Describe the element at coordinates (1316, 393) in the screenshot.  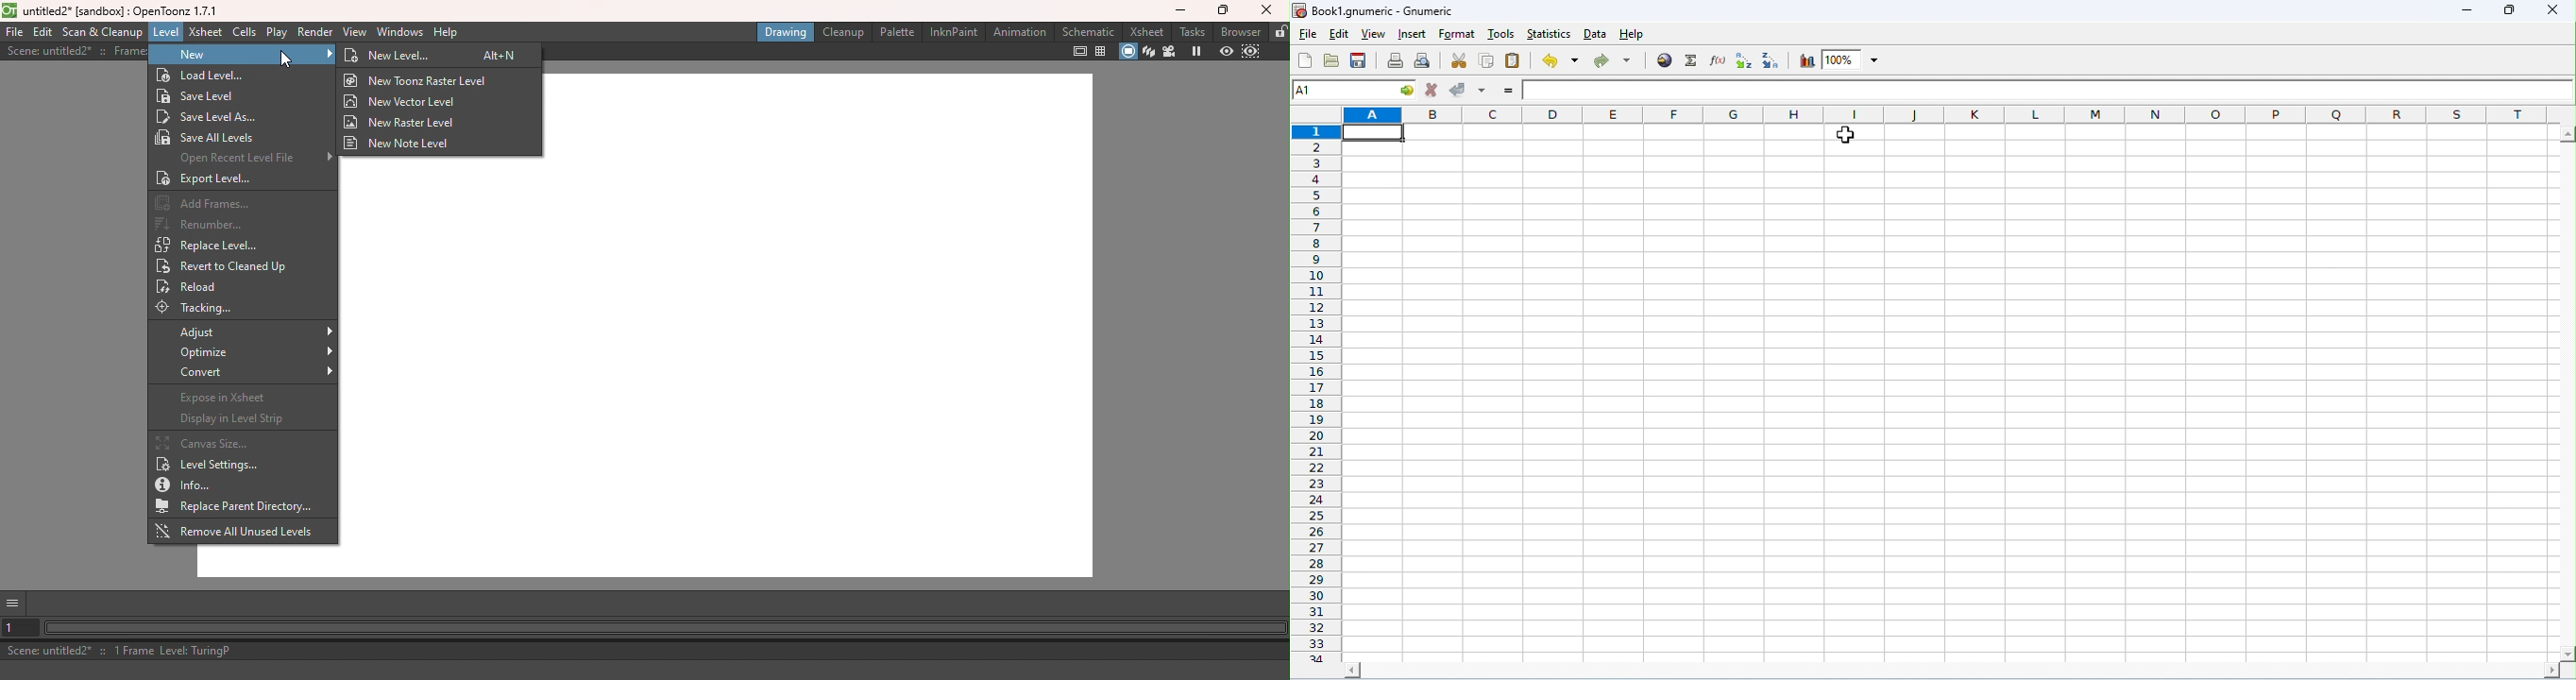
I see `row numbers` at that location.